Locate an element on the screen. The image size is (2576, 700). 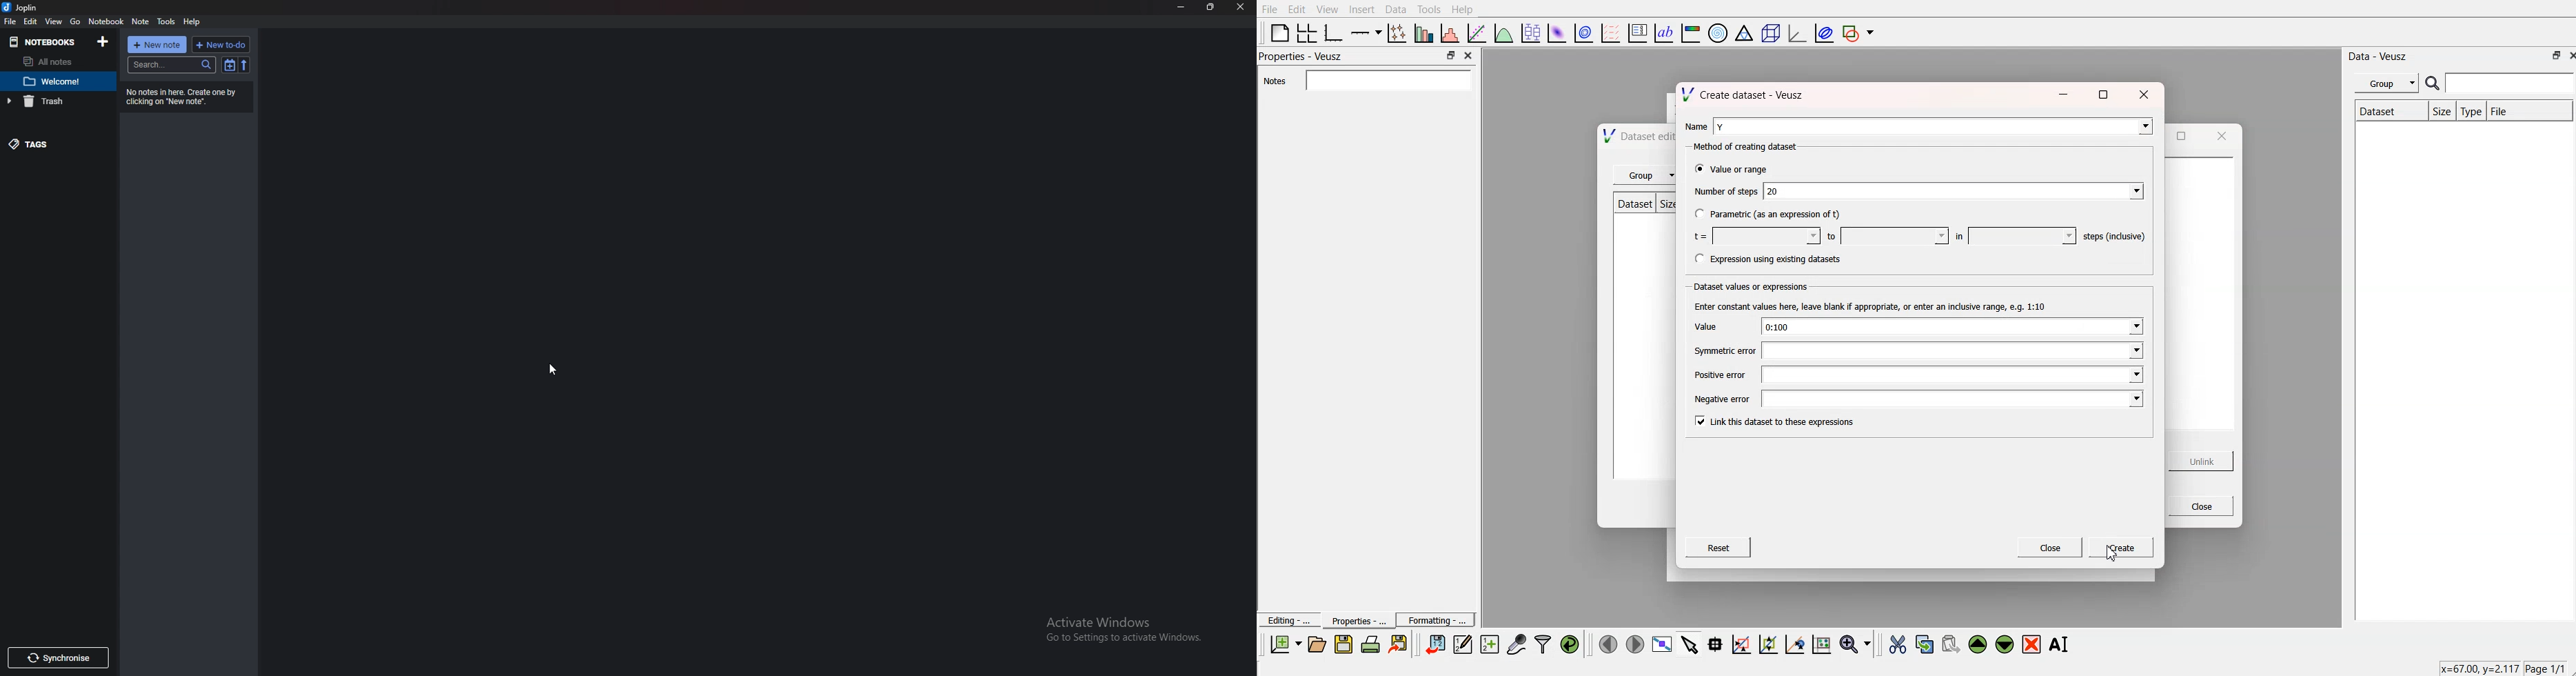
Notebooks is located at coordinates (44, 42).